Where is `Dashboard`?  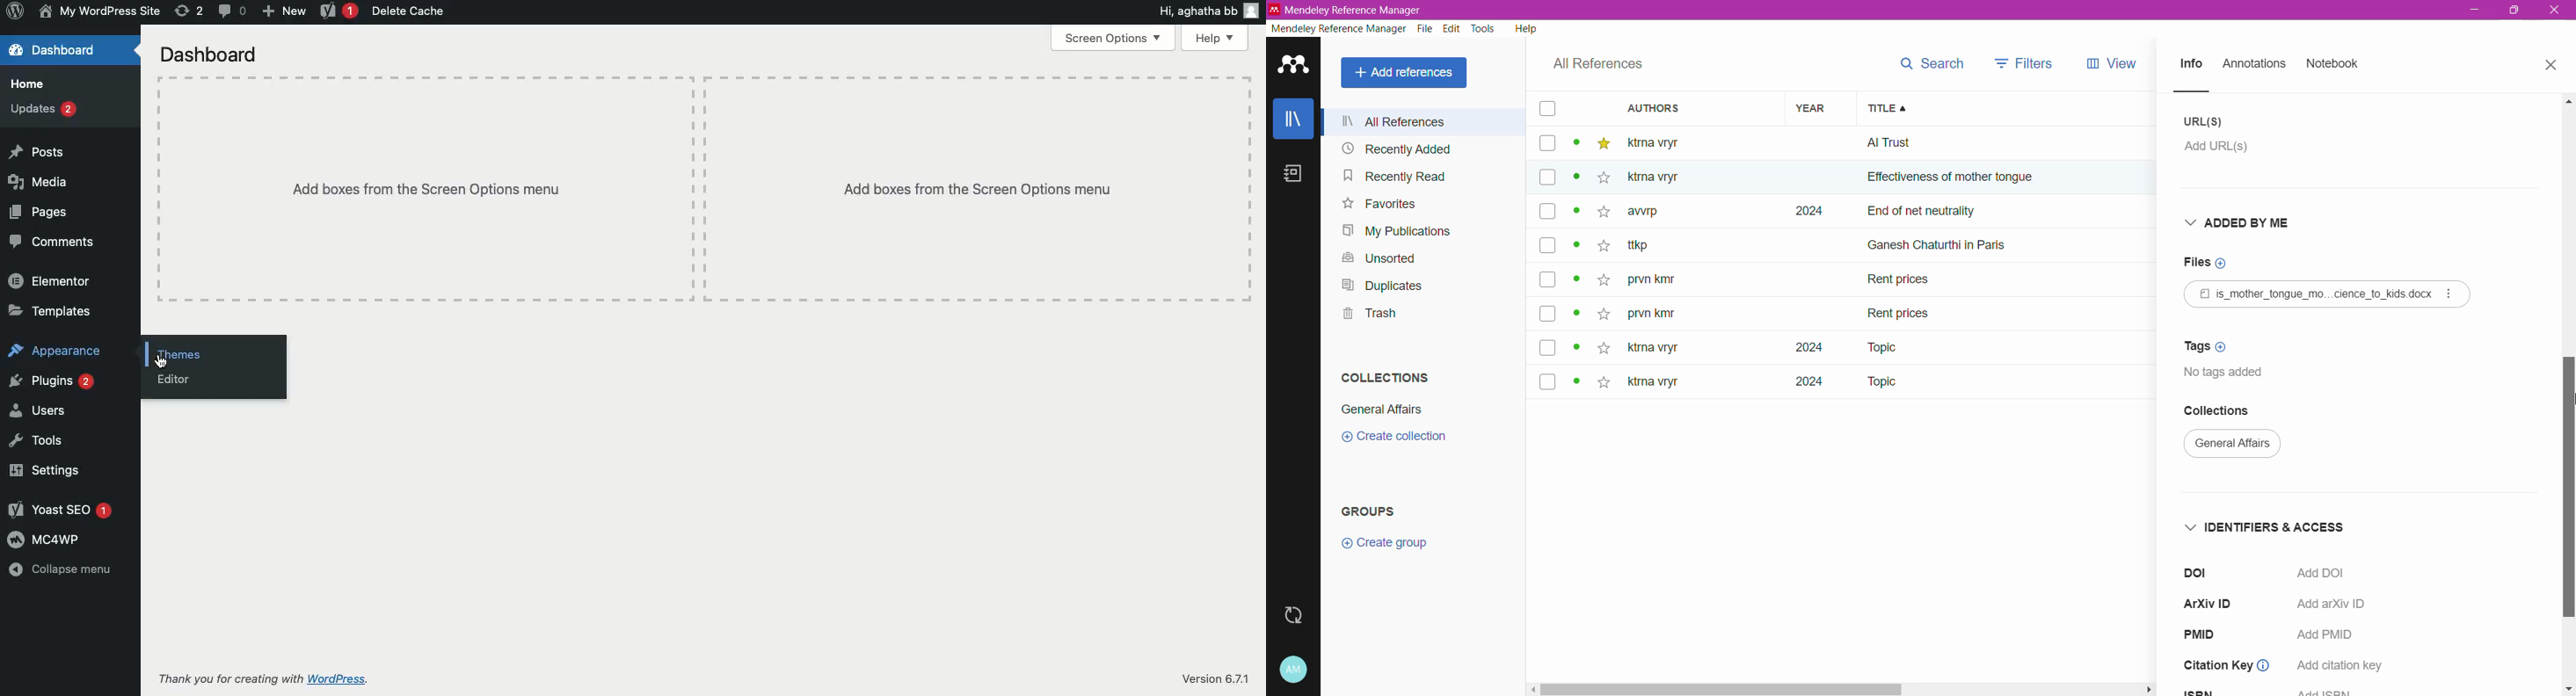 Dashboard is located at coordinates (56, 50).